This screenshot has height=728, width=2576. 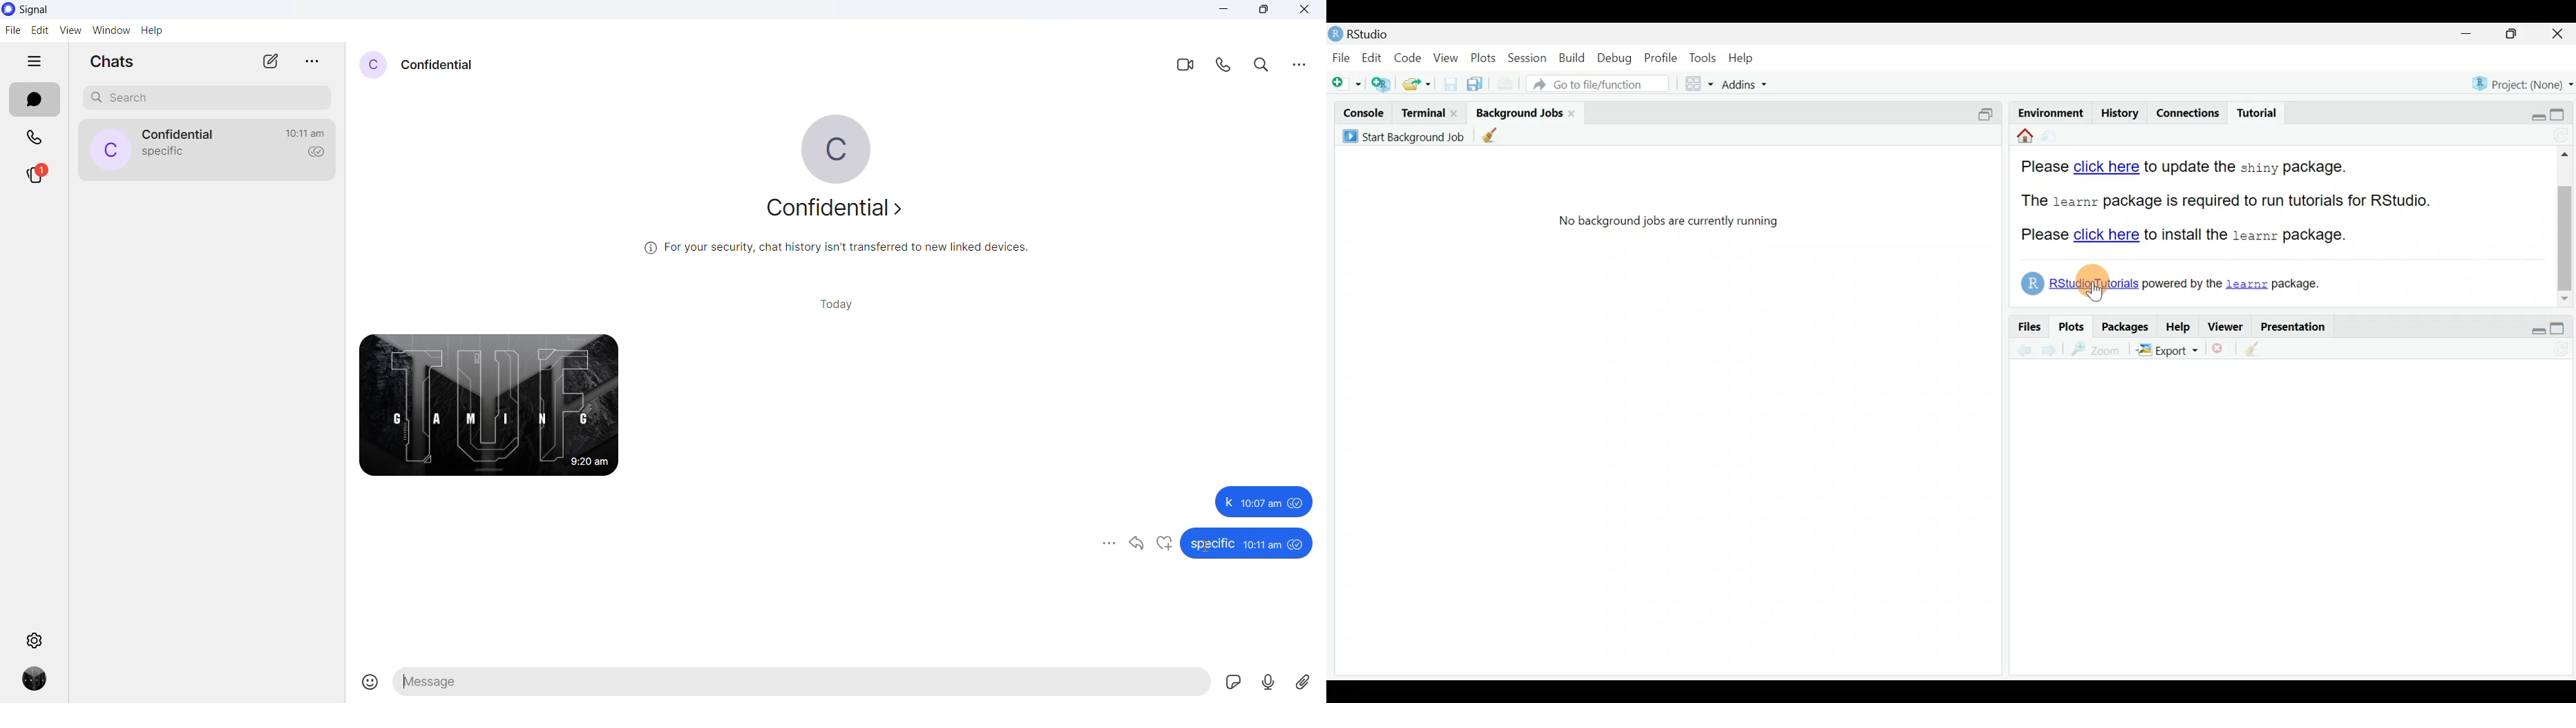 What do you see at coordinates (1297, 546) in the screenshot?
I see `seen` at bounding box center [1297, 546].